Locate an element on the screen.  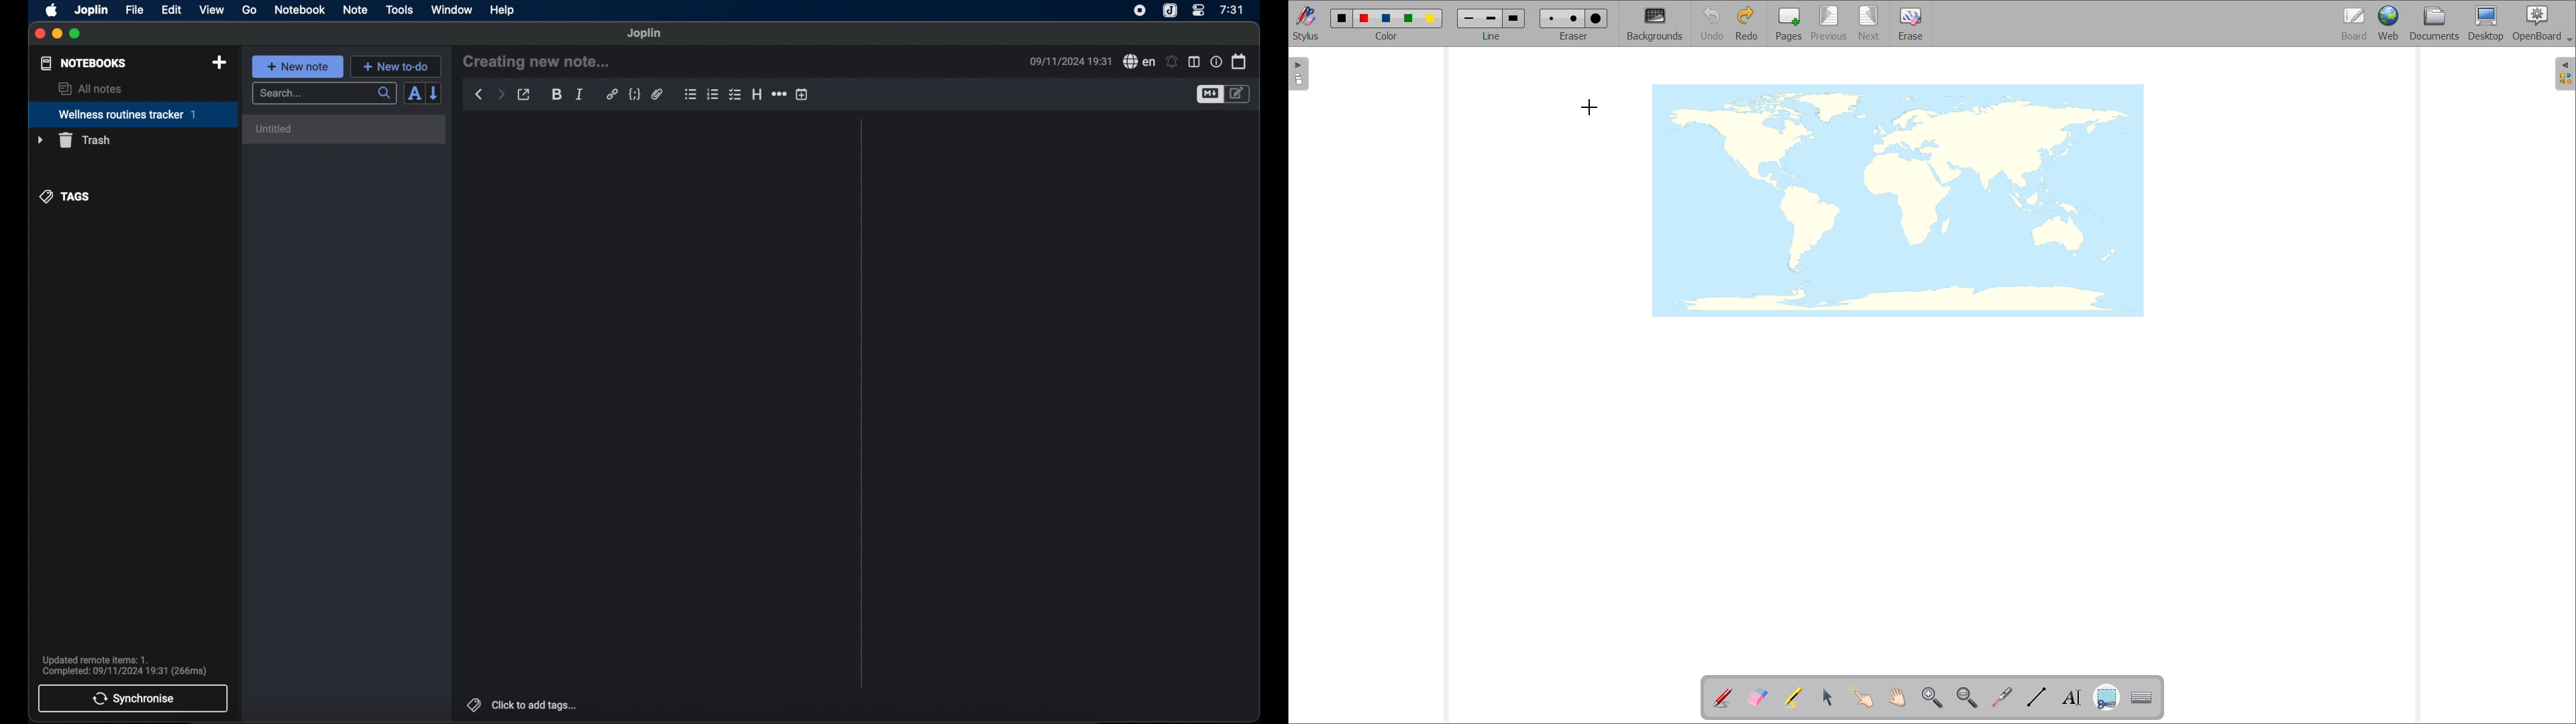
Updated remote items: 1. Complete: 09/11/2024 19:31 (266ms) is located at coordinates (130, 664).